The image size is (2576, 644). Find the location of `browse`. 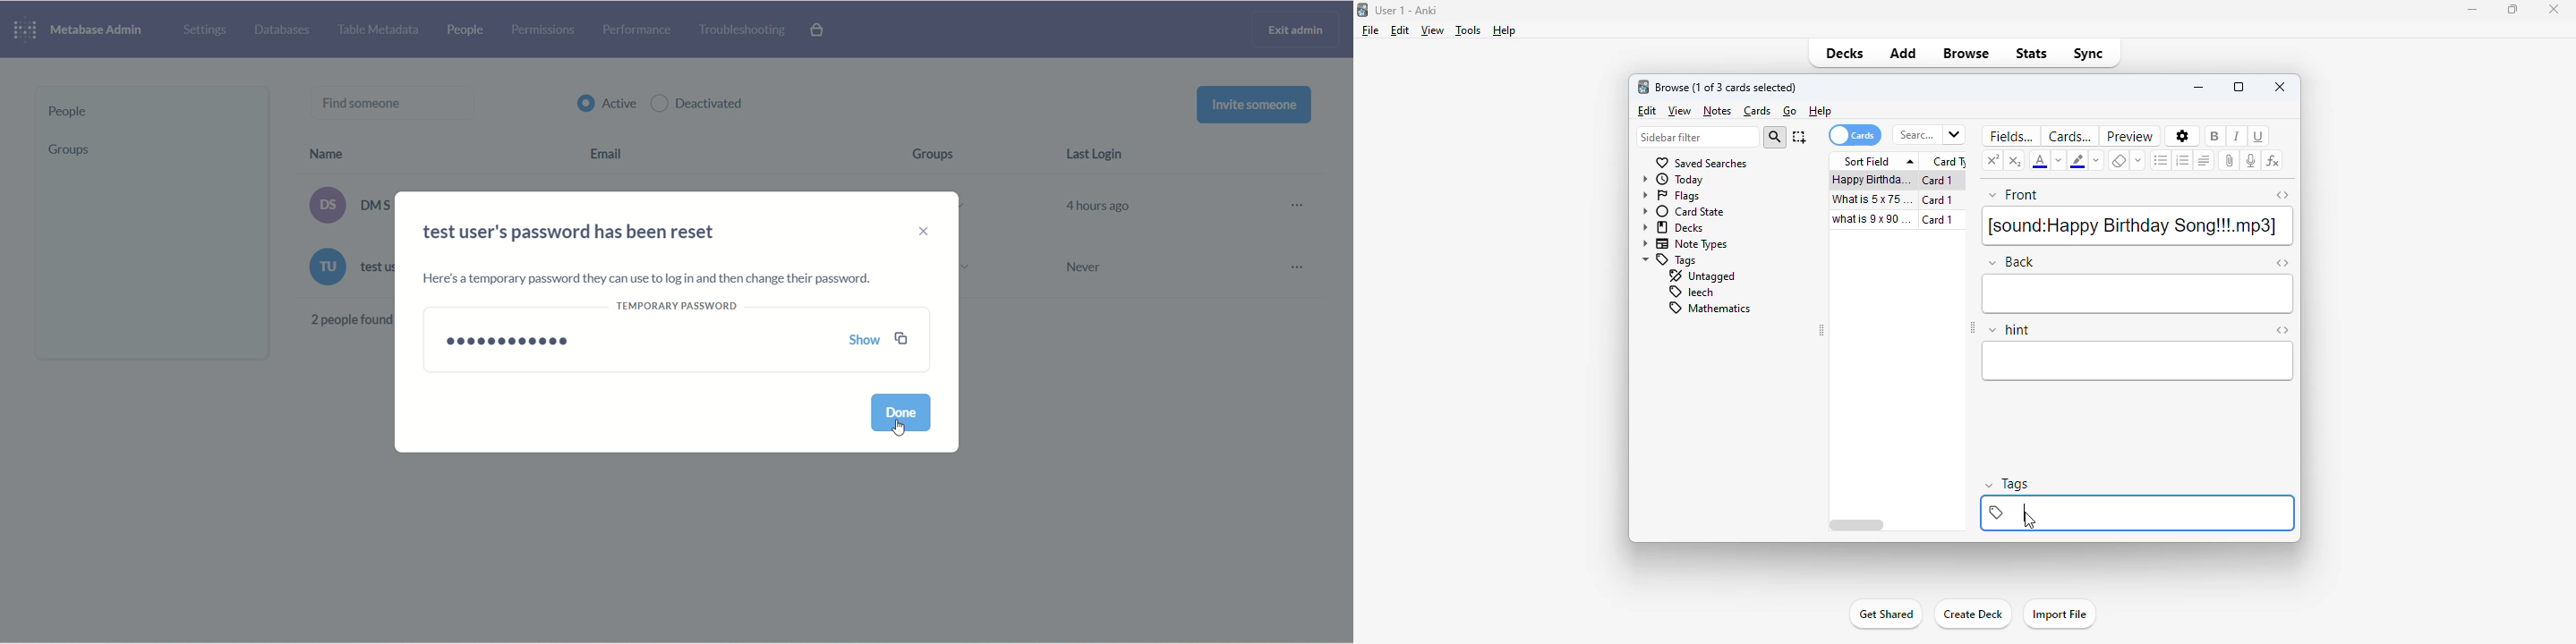

browse is located at coordinates (1966, 54).